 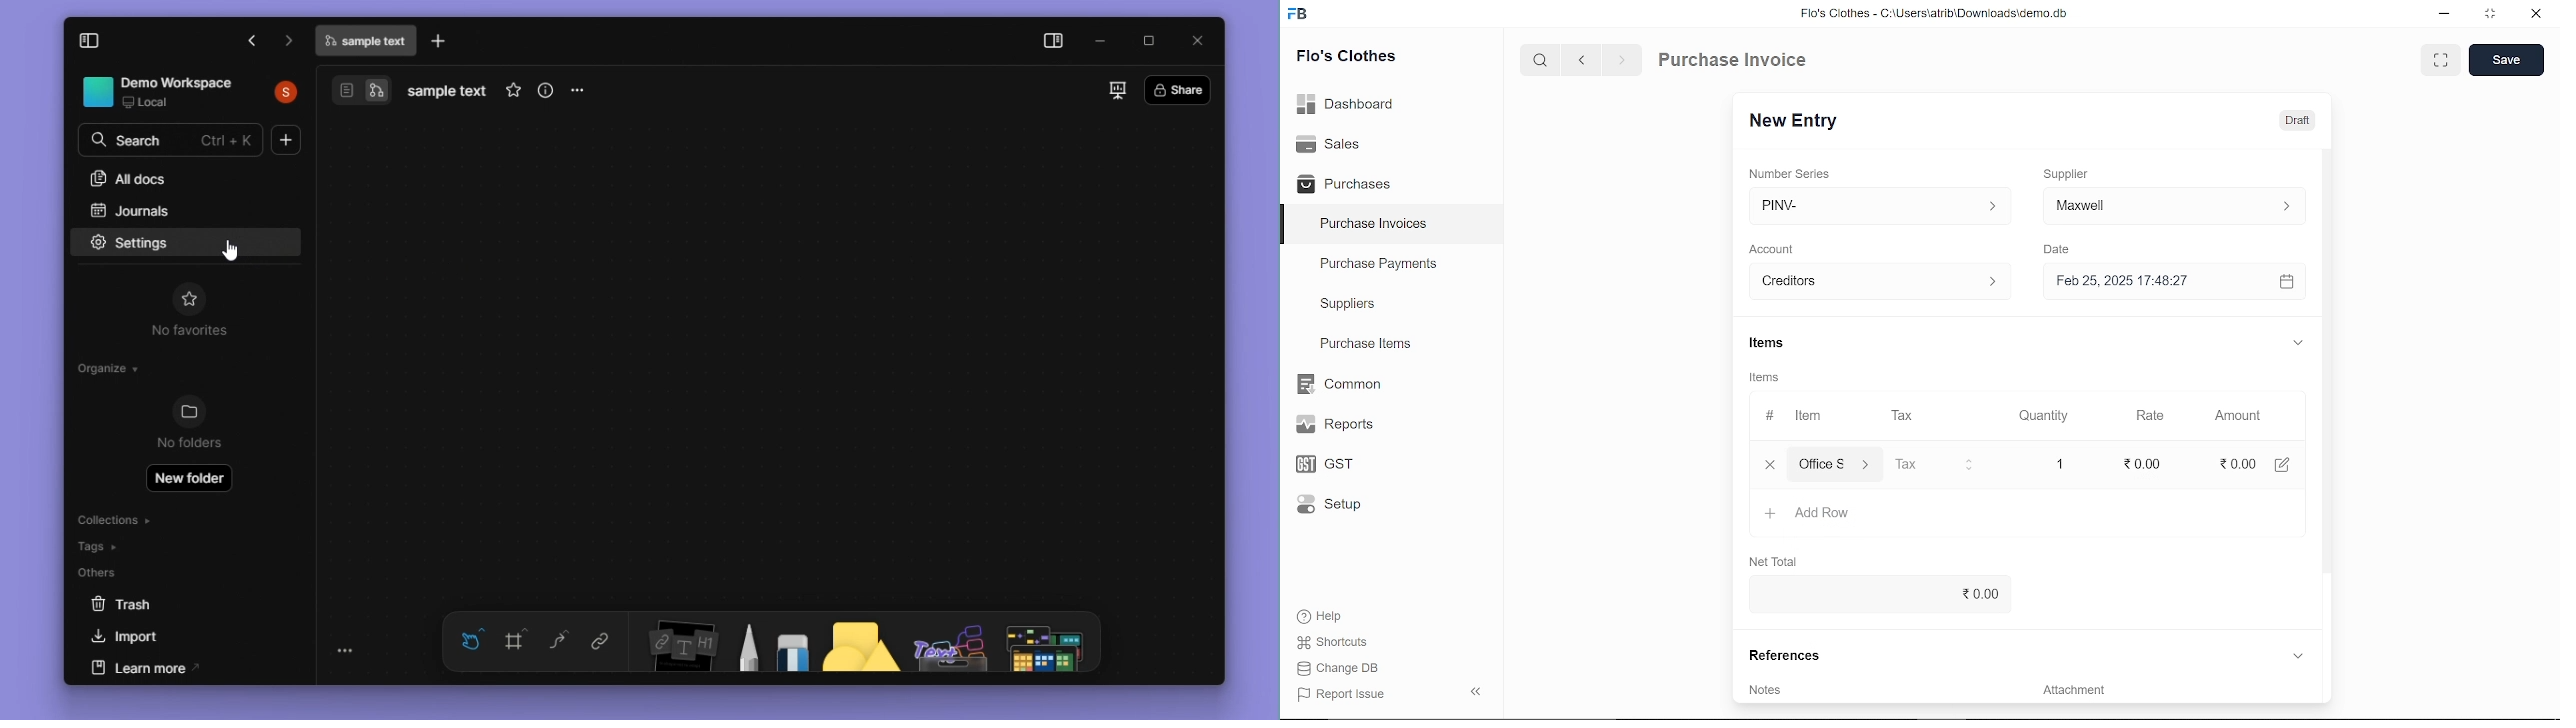 I want to click on import, so click(x=174, y=638).